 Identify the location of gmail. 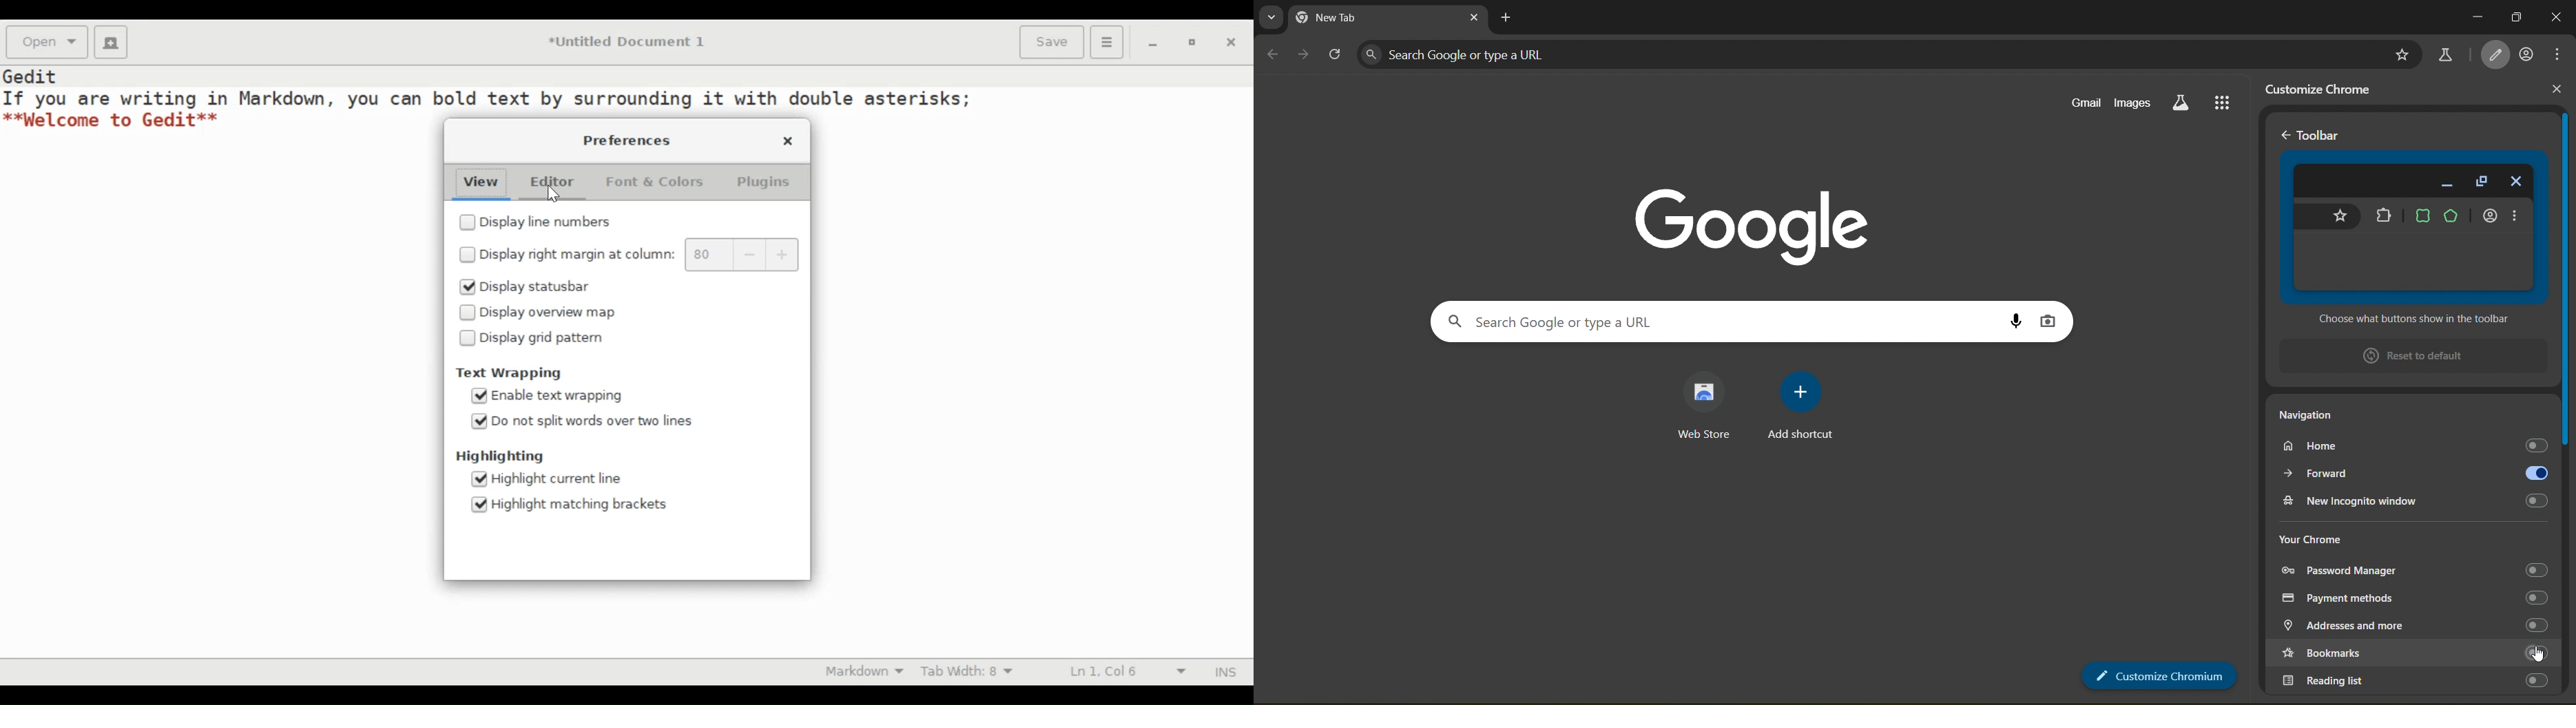
(2085, 103).